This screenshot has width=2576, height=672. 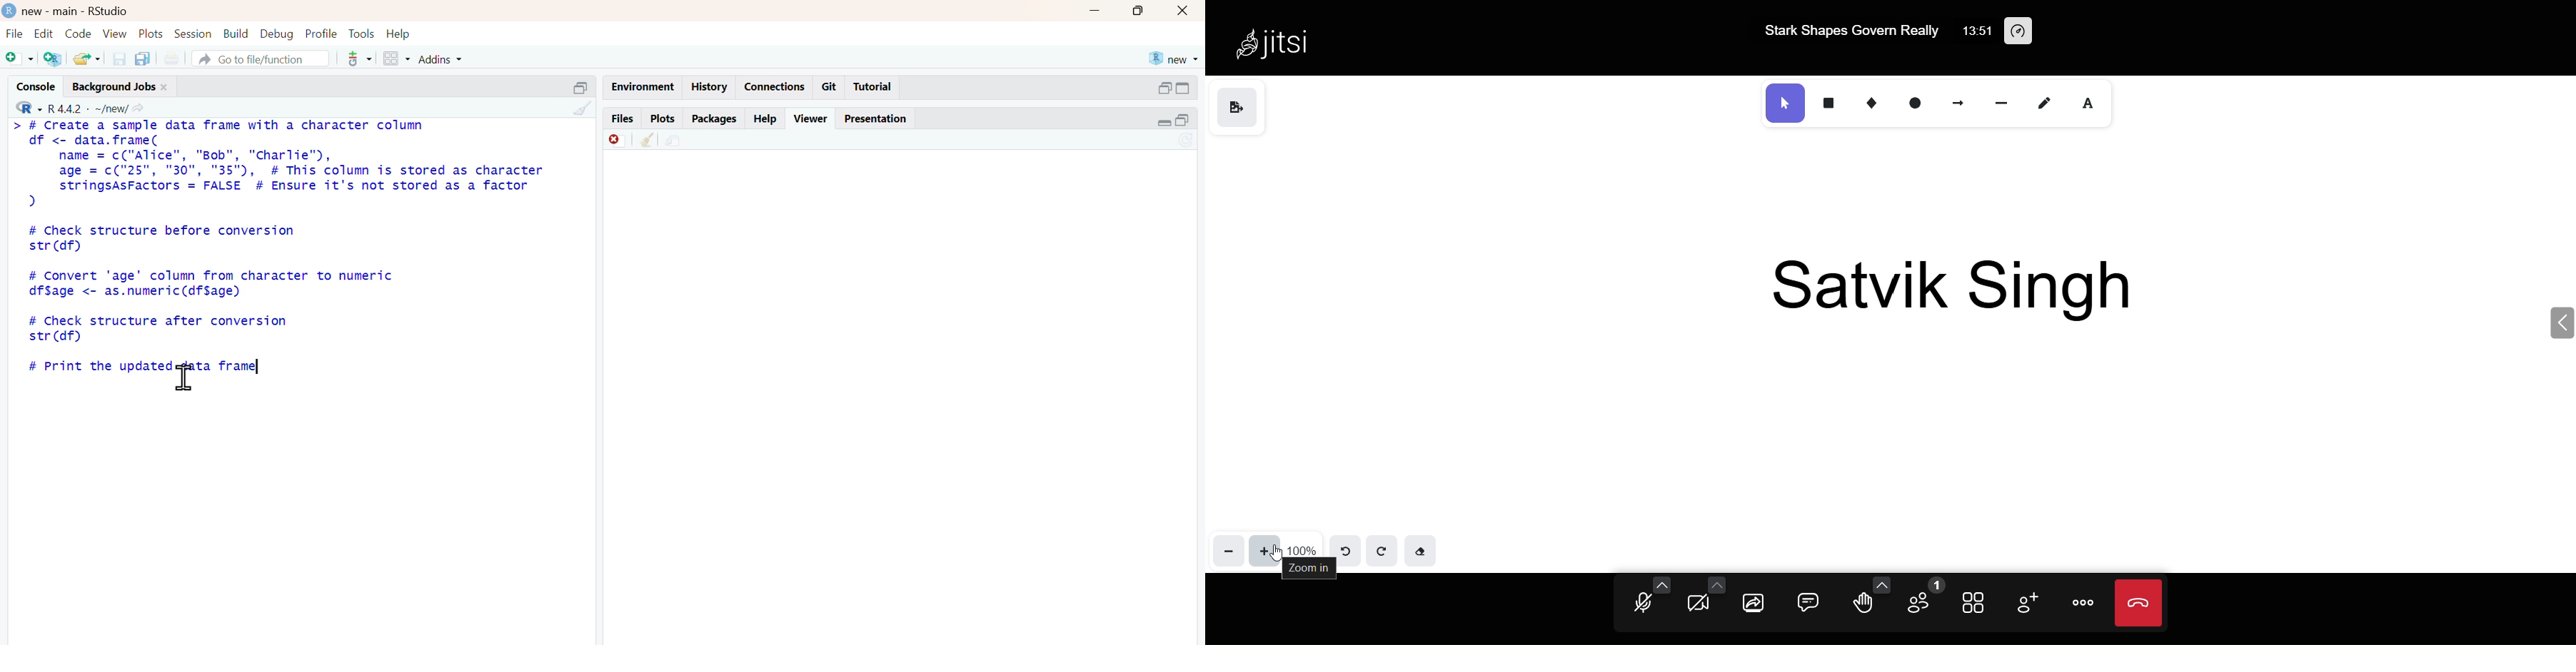 What do you see at coordinates (322, 34) in the screenshot?
I see `profile` at bounding box center [322, 34].